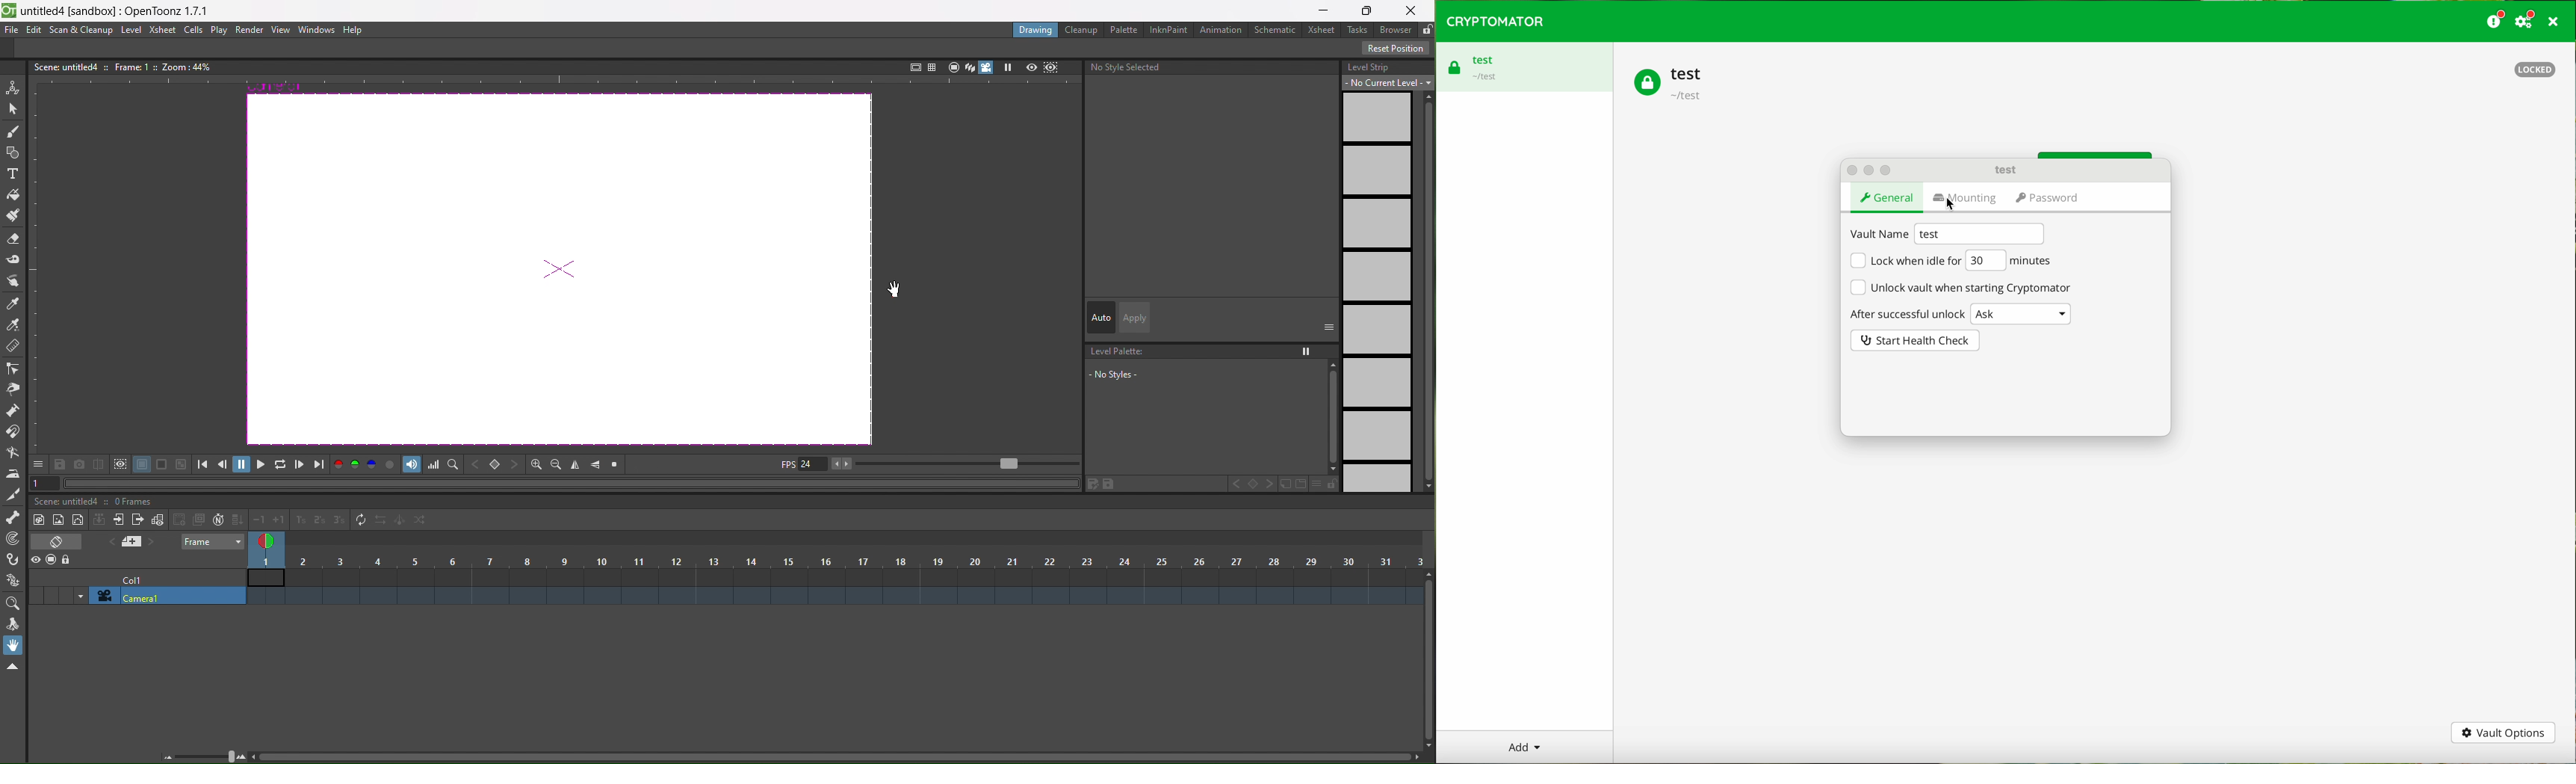 The image size is (2576, 784). What do you see at coordinates (1881, 233) in the screenshot?
I see `vault name` at bounding box center [1881, 233].